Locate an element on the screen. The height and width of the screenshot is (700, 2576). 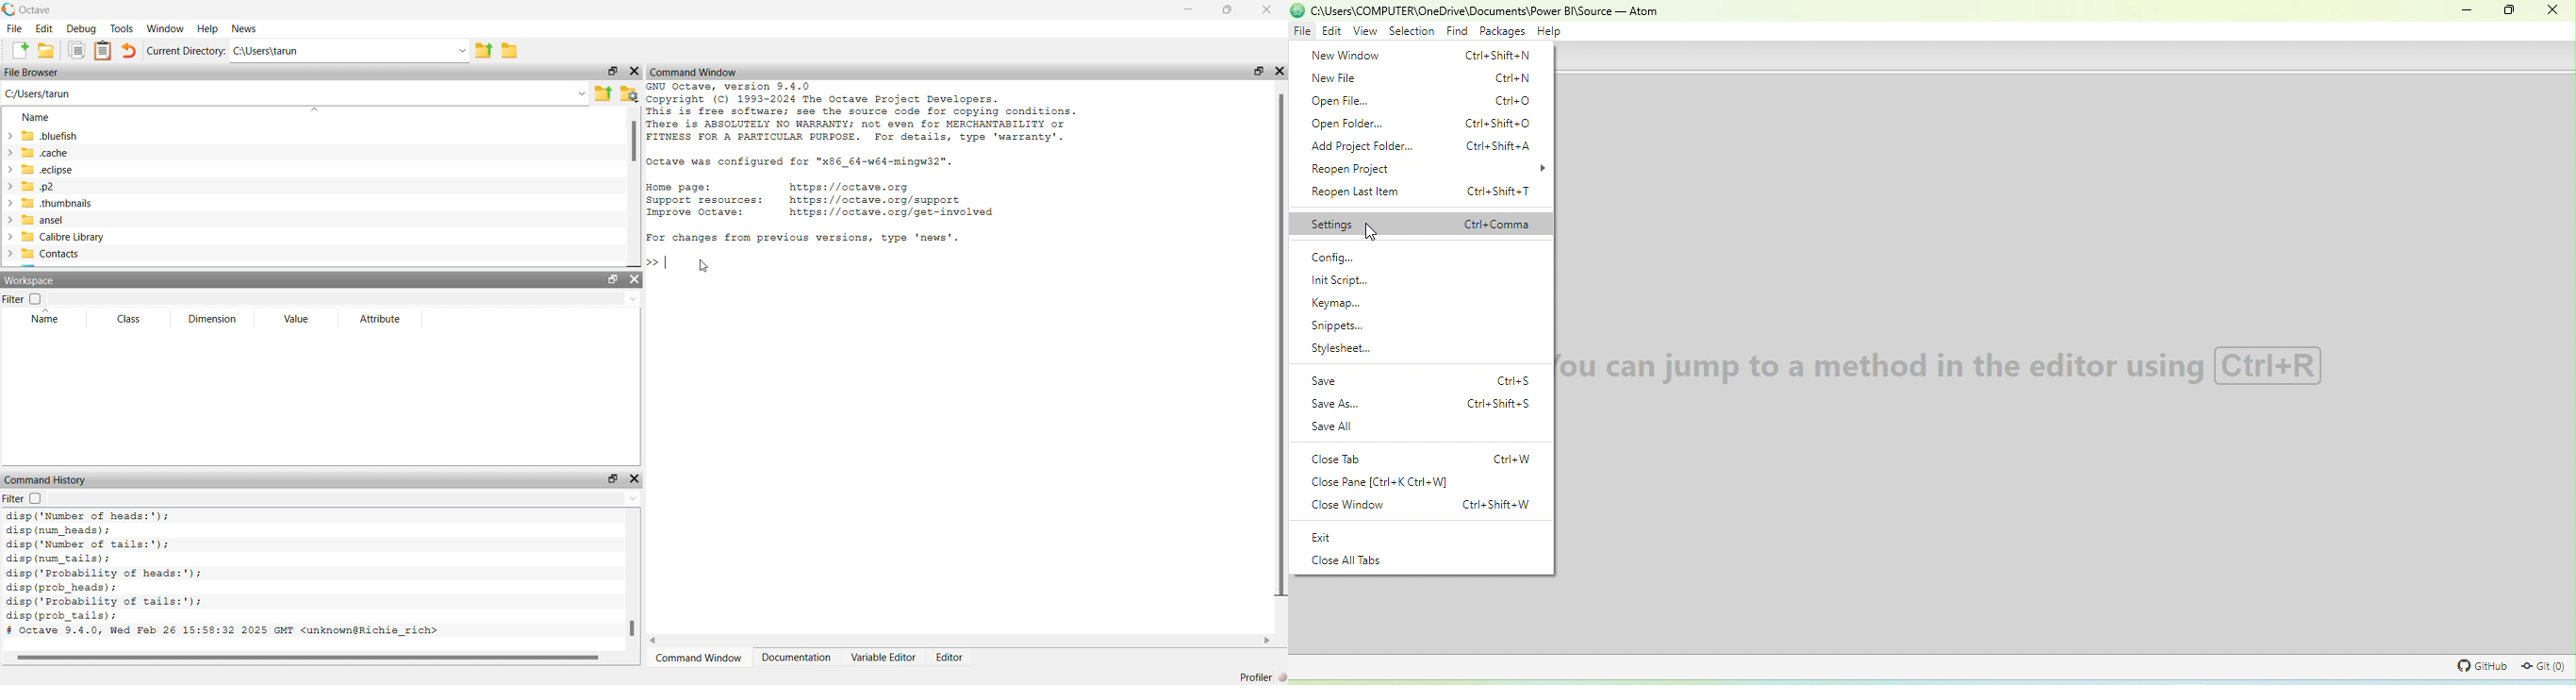
save is located at coordinates (1421, 380).